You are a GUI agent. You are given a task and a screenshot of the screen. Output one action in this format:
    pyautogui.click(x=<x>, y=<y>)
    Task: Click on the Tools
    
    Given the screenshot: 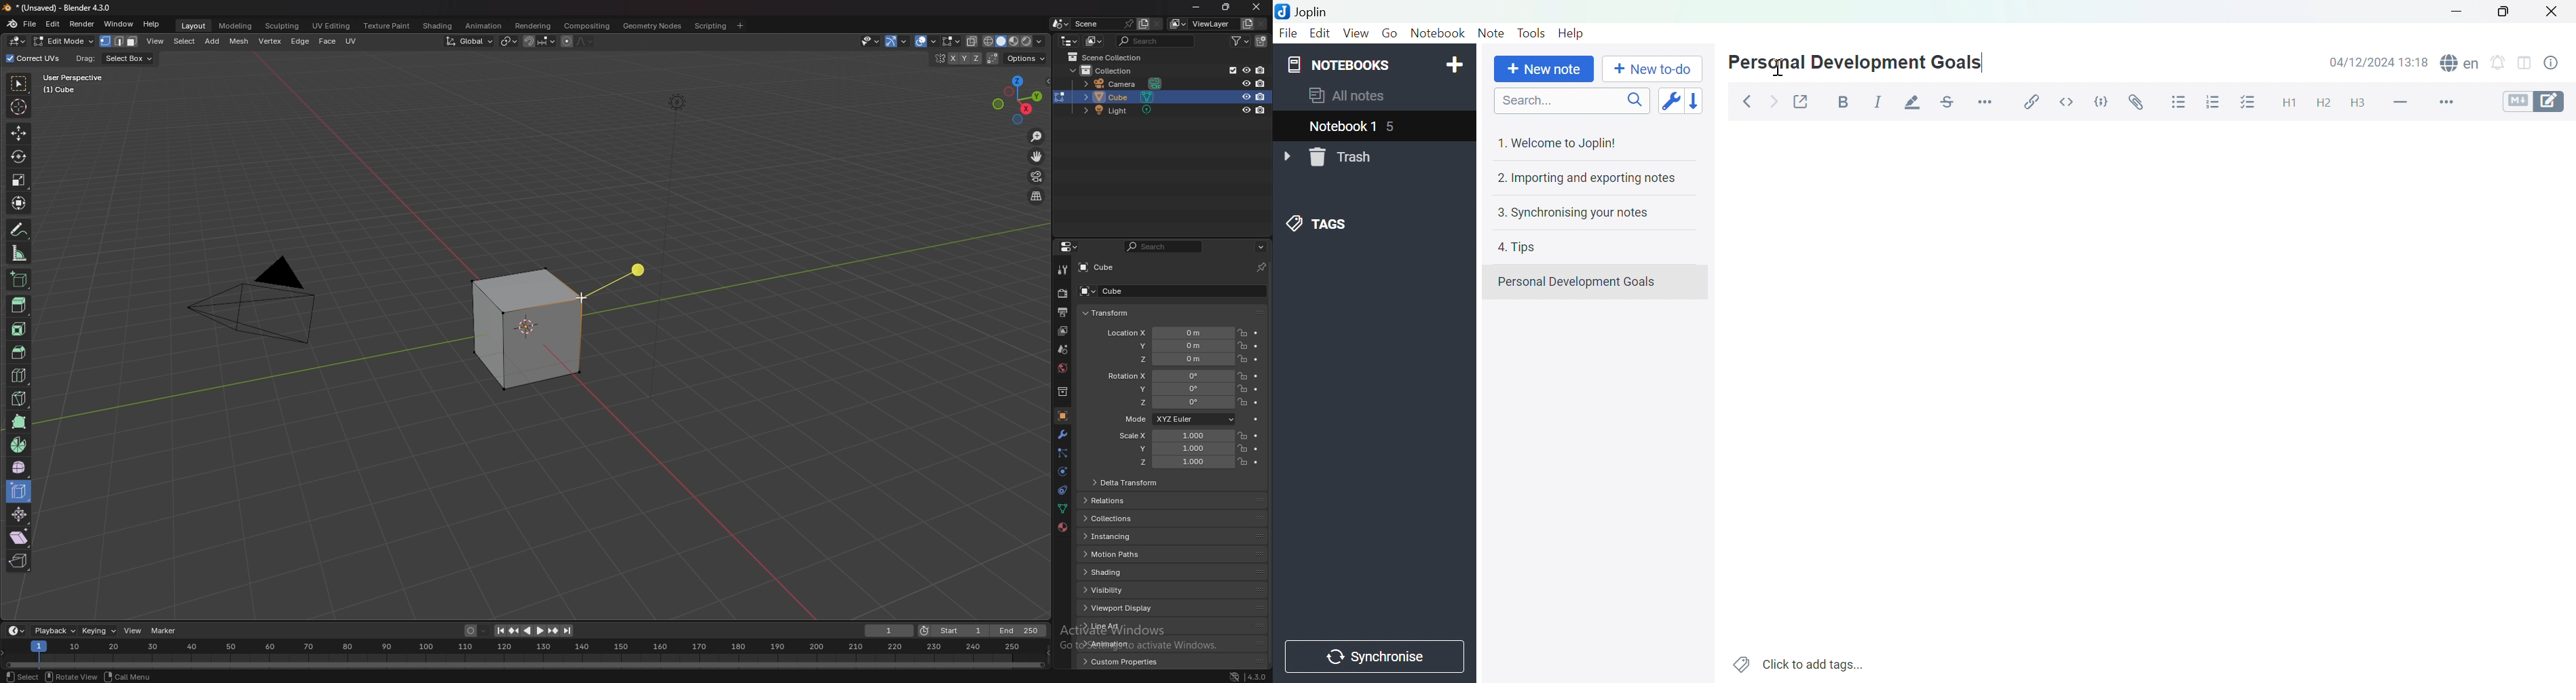 What is the action you would take?
    pyautogui.click(x=1533, y=32)
    